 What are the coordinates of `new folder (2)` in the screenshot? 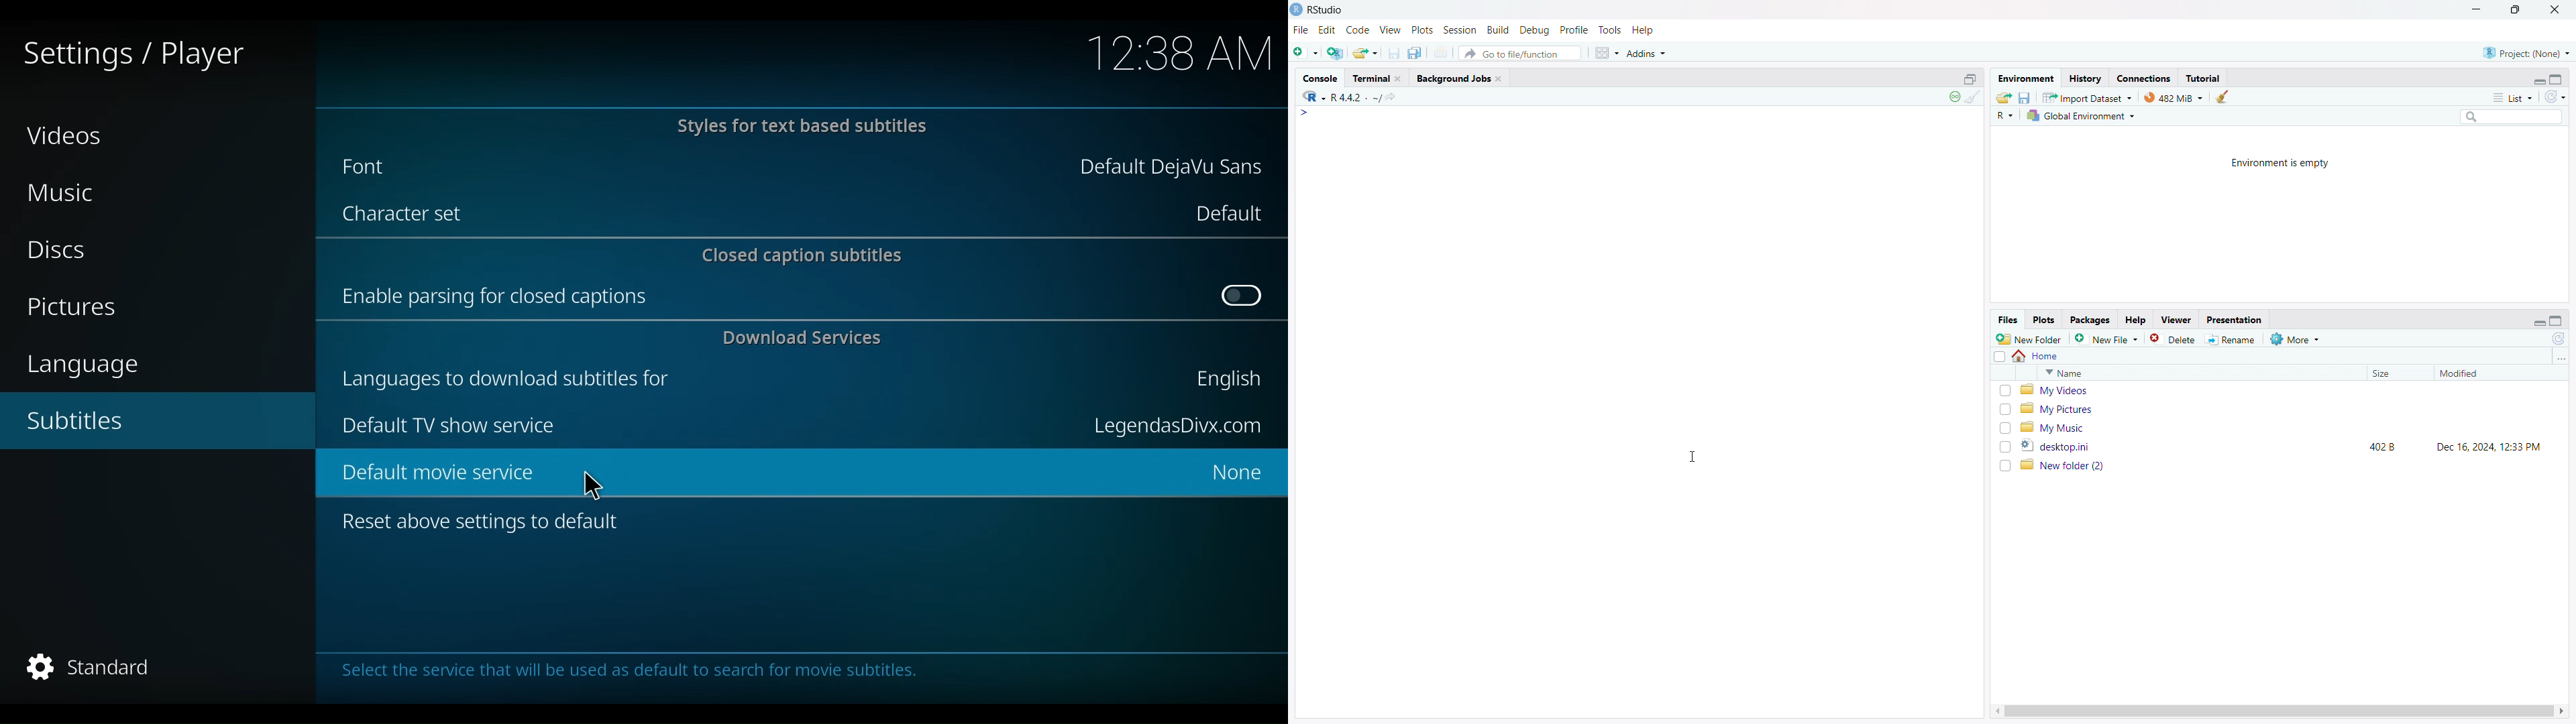 It's located at (2289, 465).